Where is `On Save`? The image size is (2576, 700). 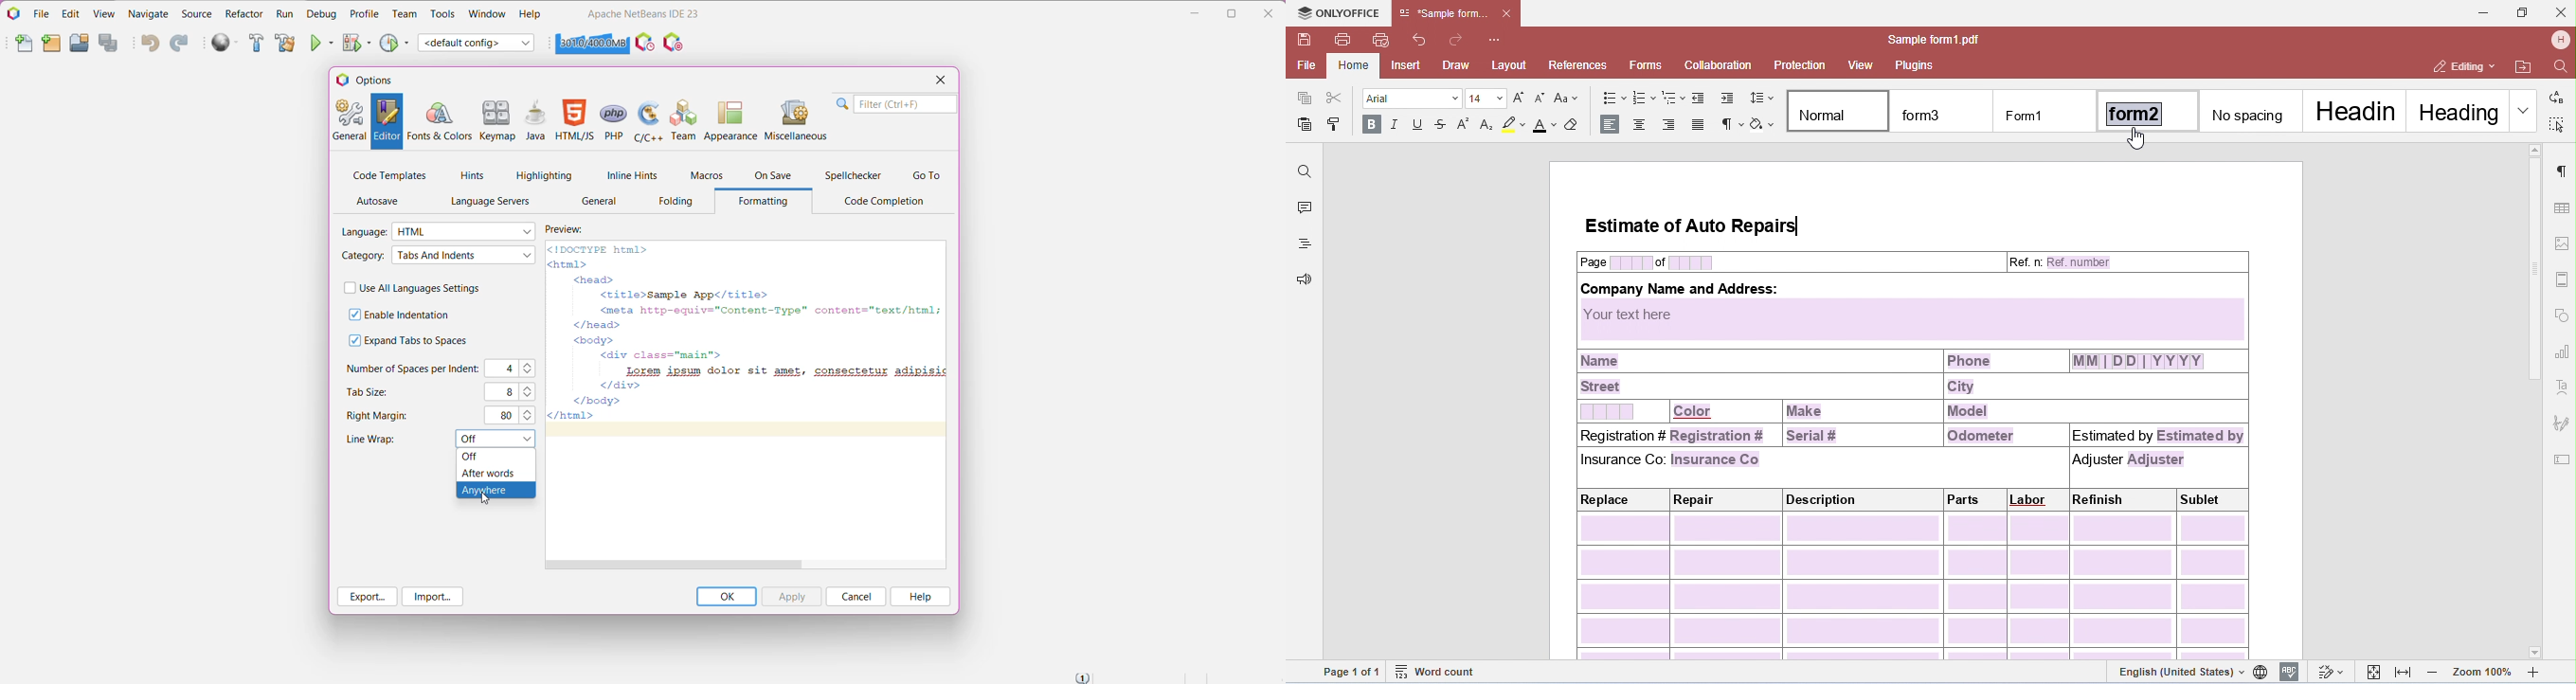 On Save is located at coordinates (775, 176).